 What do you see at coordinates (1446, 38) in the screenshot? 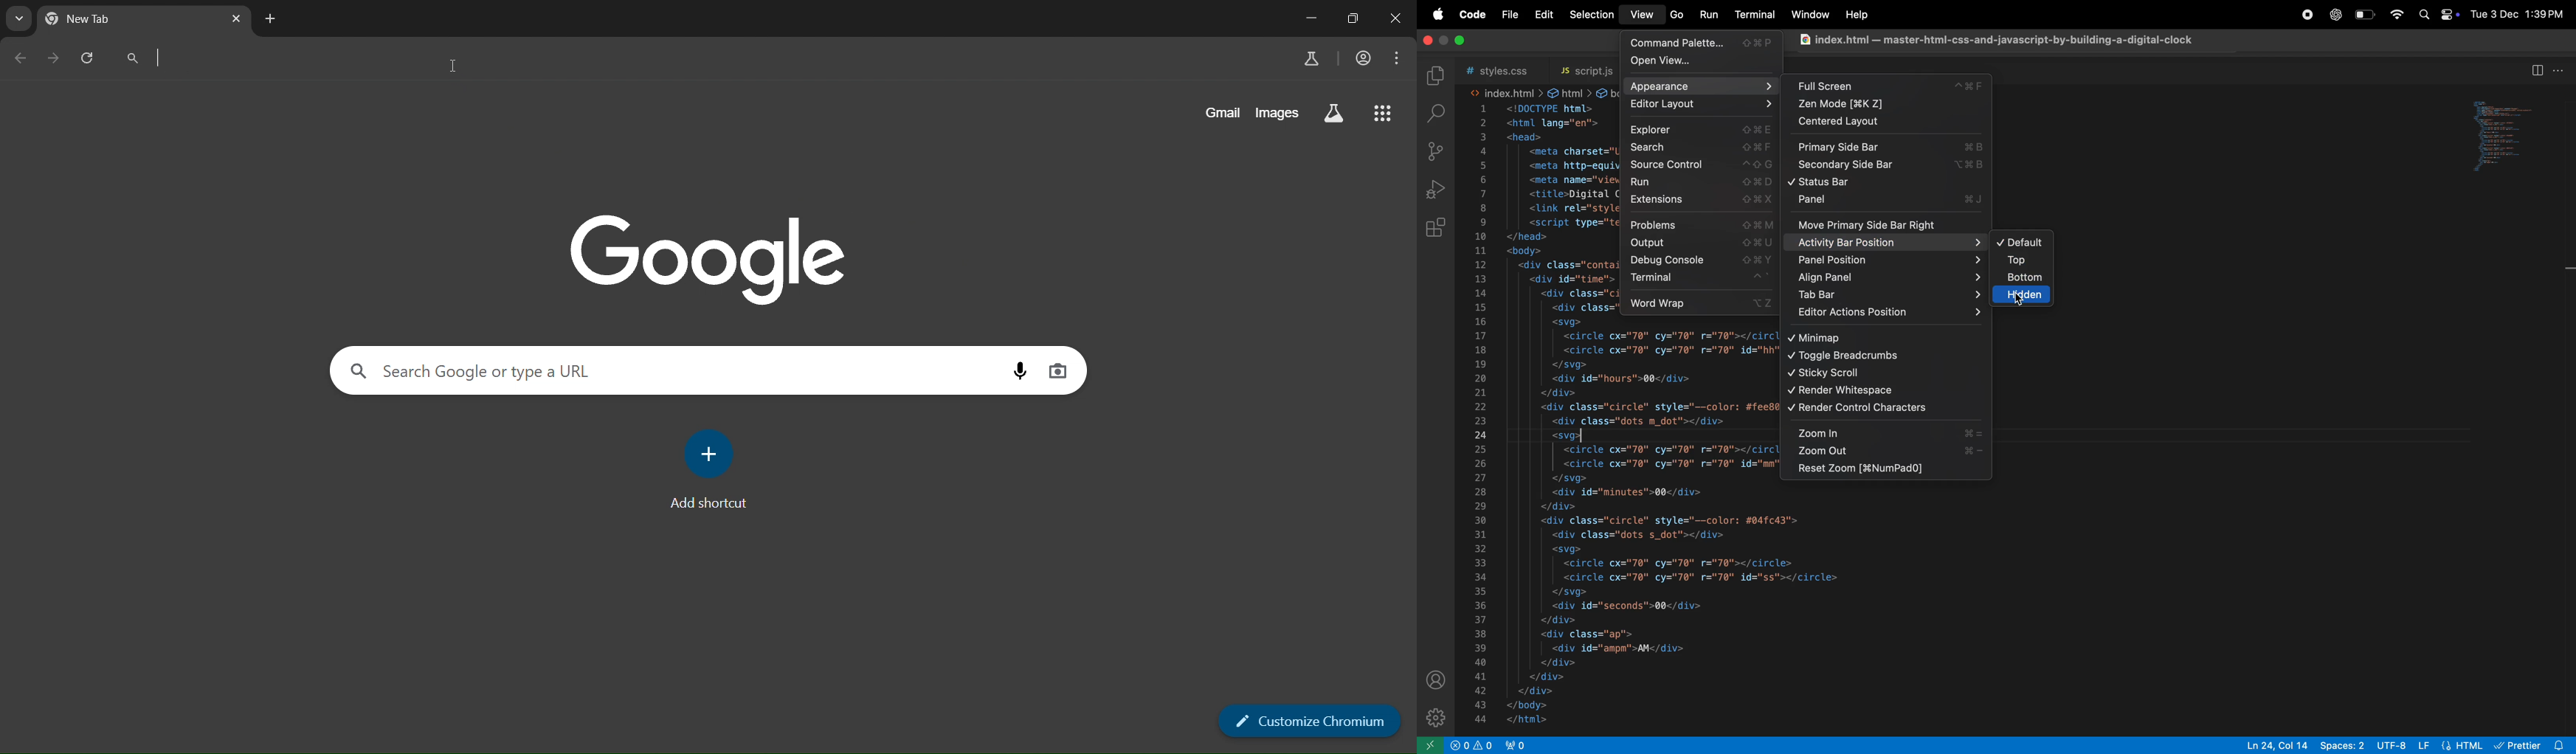
I see `toggle screen` at bounding box center [1446, 38].